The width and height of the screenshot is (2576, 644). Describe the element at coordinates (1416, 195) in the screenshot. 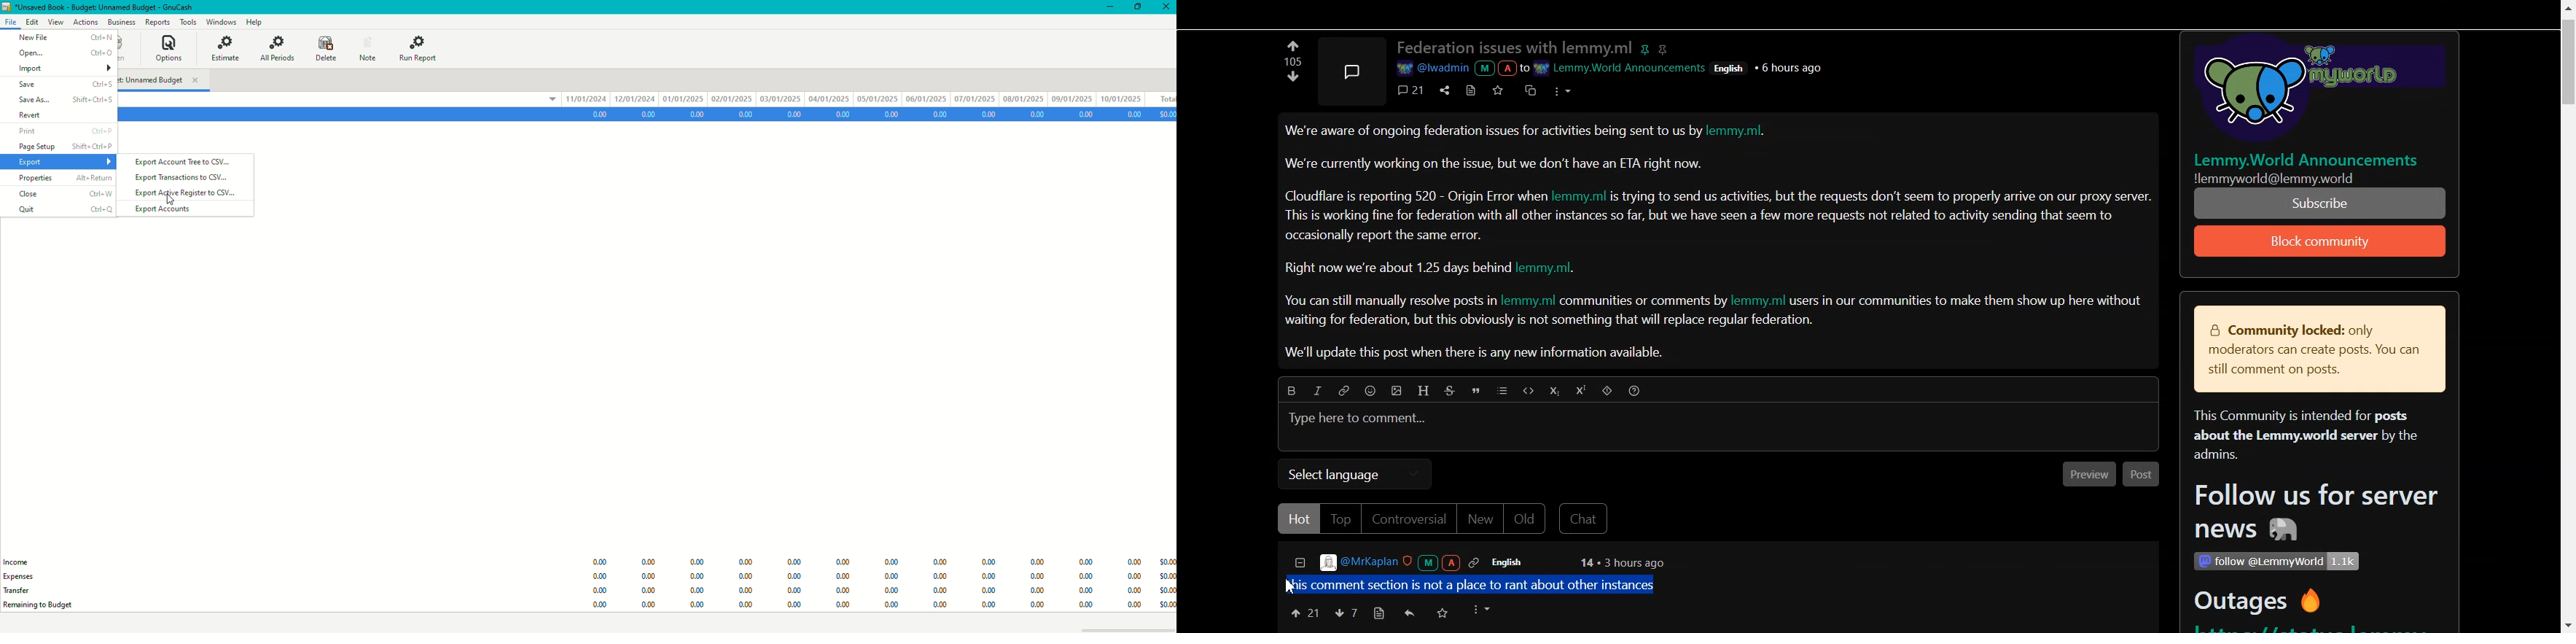

I see `Cloudflare is reporting 520 - Origin Error wher` at that location.